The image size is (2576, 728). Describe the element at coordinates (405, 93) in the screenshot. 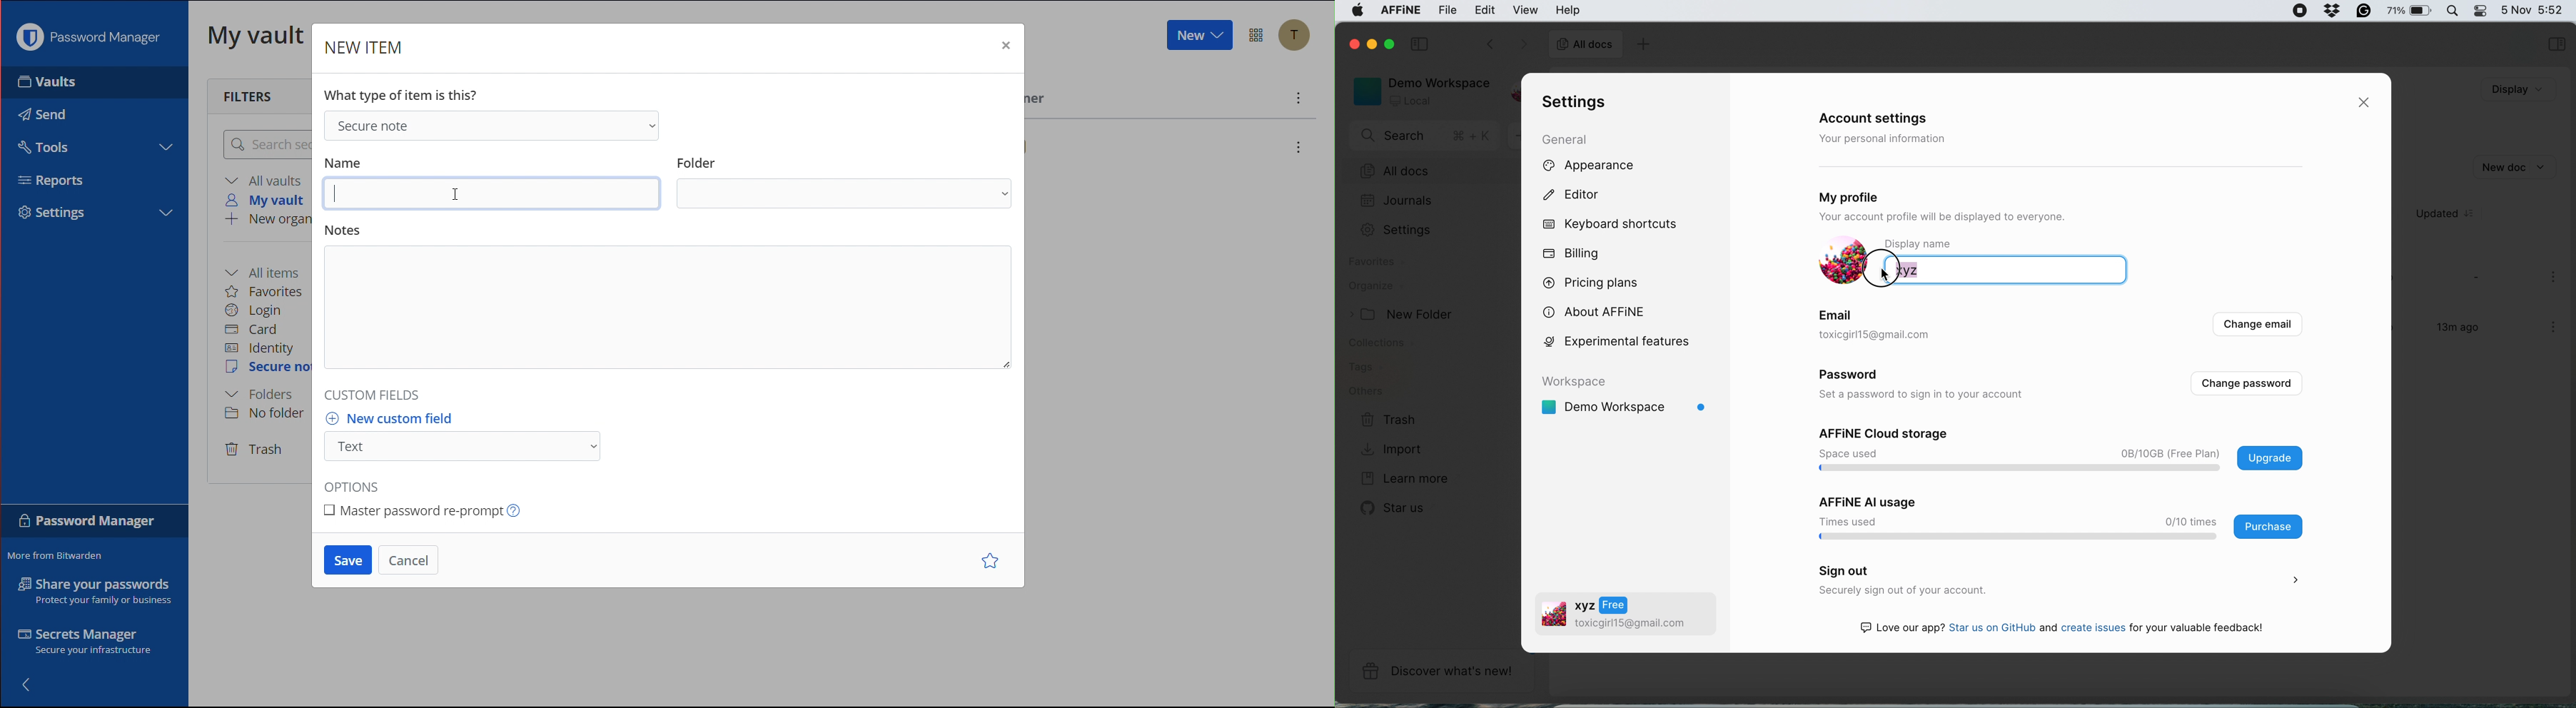

I see `What type of item is this?` at that location.